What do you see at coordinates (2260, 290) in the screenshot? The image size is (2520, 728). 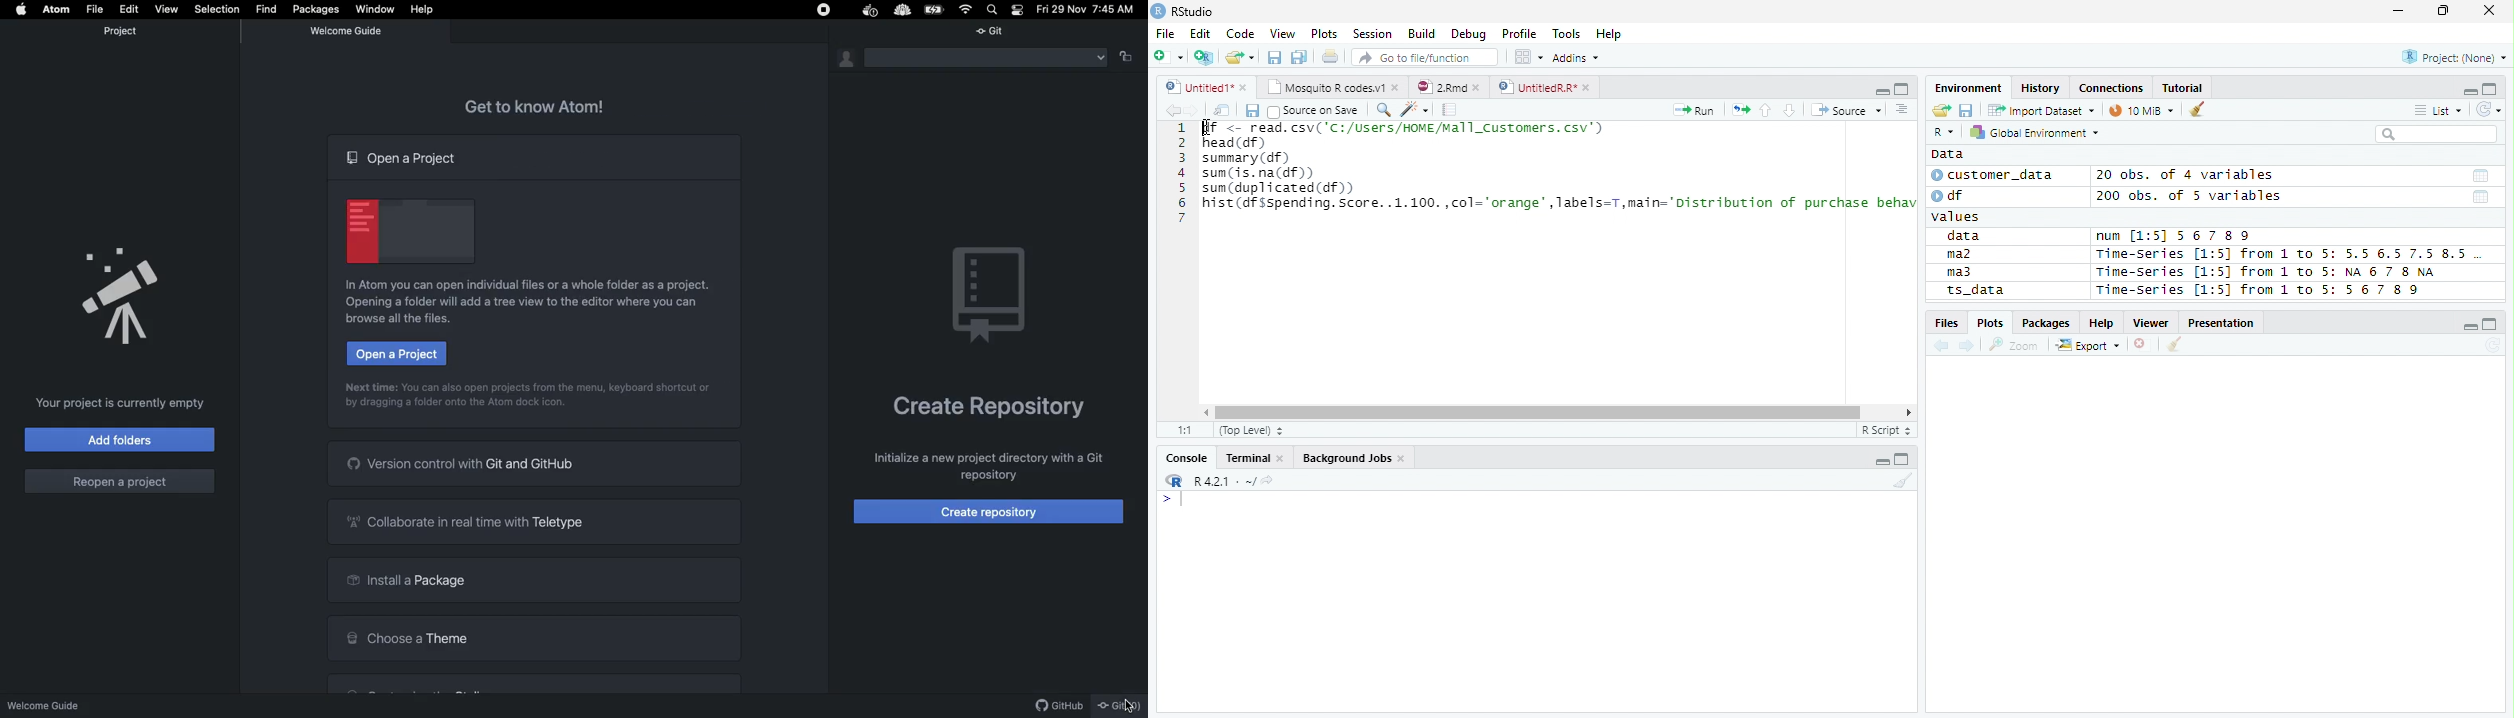 I see `Time-Series [1:5] from 1 to 5: 56 7 8 9` at bounding box center [2260, 290].